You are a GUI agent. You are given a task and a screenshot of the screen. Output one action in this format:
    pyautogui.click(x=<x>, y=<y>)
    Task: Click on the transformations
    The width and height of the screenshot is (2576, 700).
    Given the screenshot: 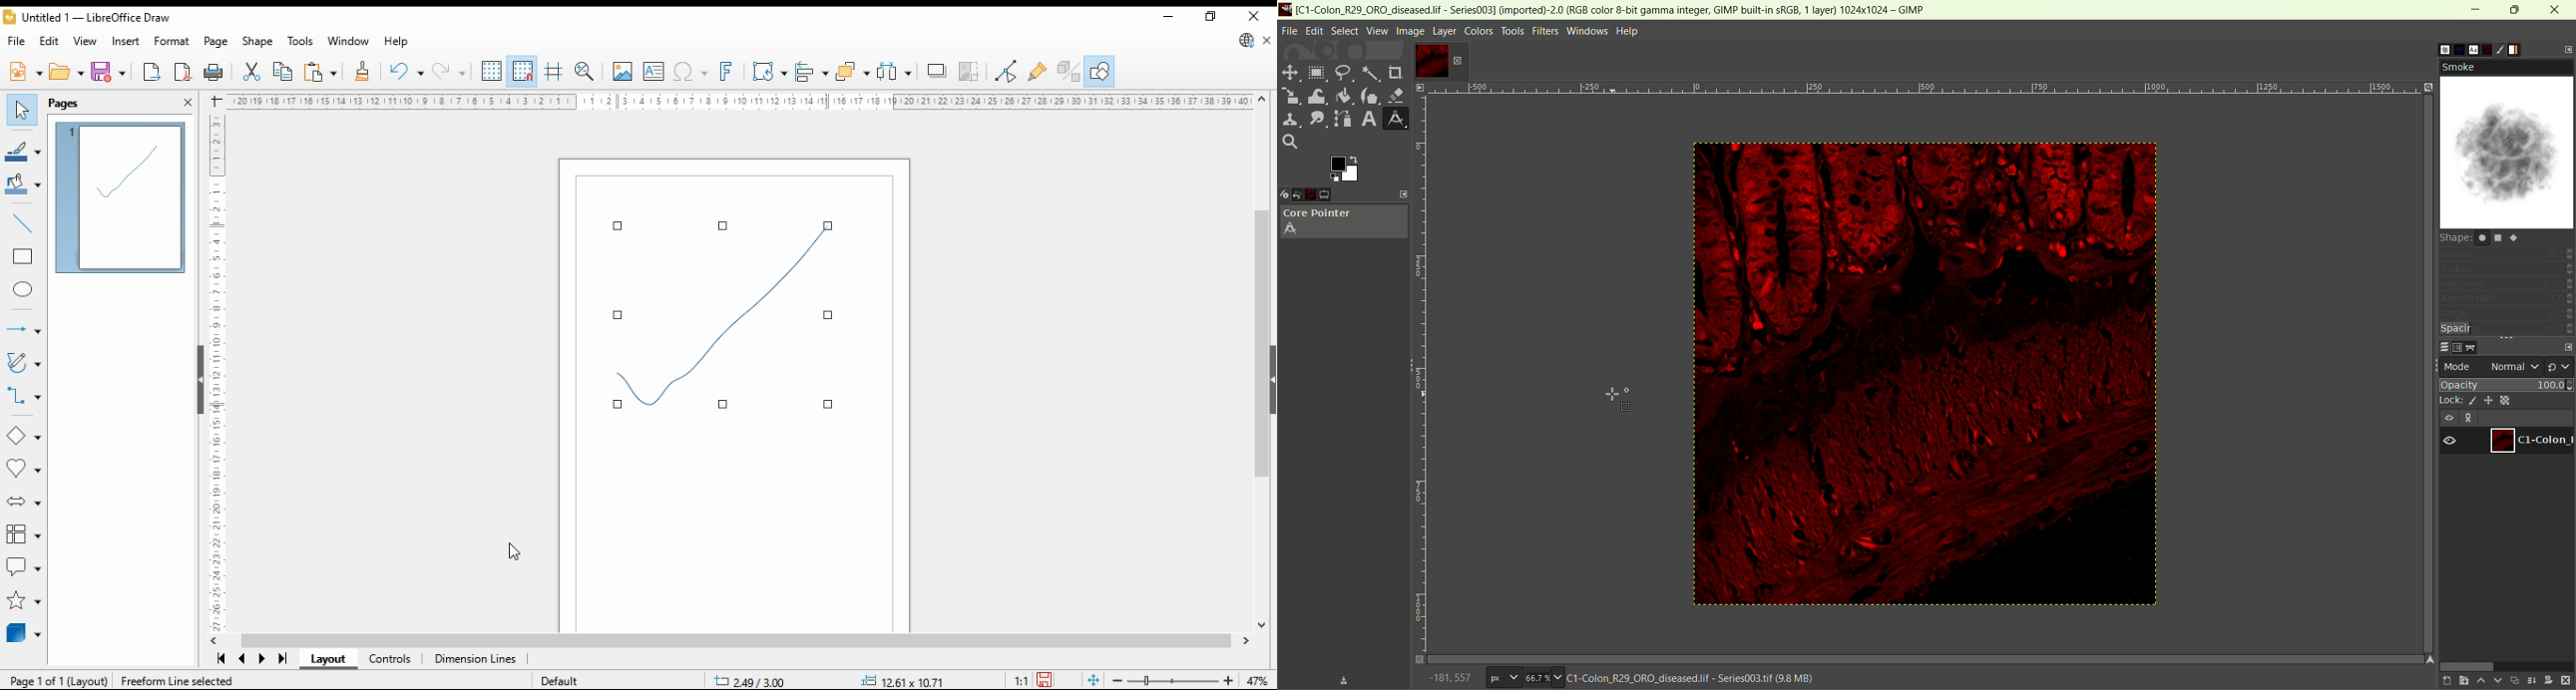 What is the action you would take?
    pyautogui.click(x=768, y=72)
    